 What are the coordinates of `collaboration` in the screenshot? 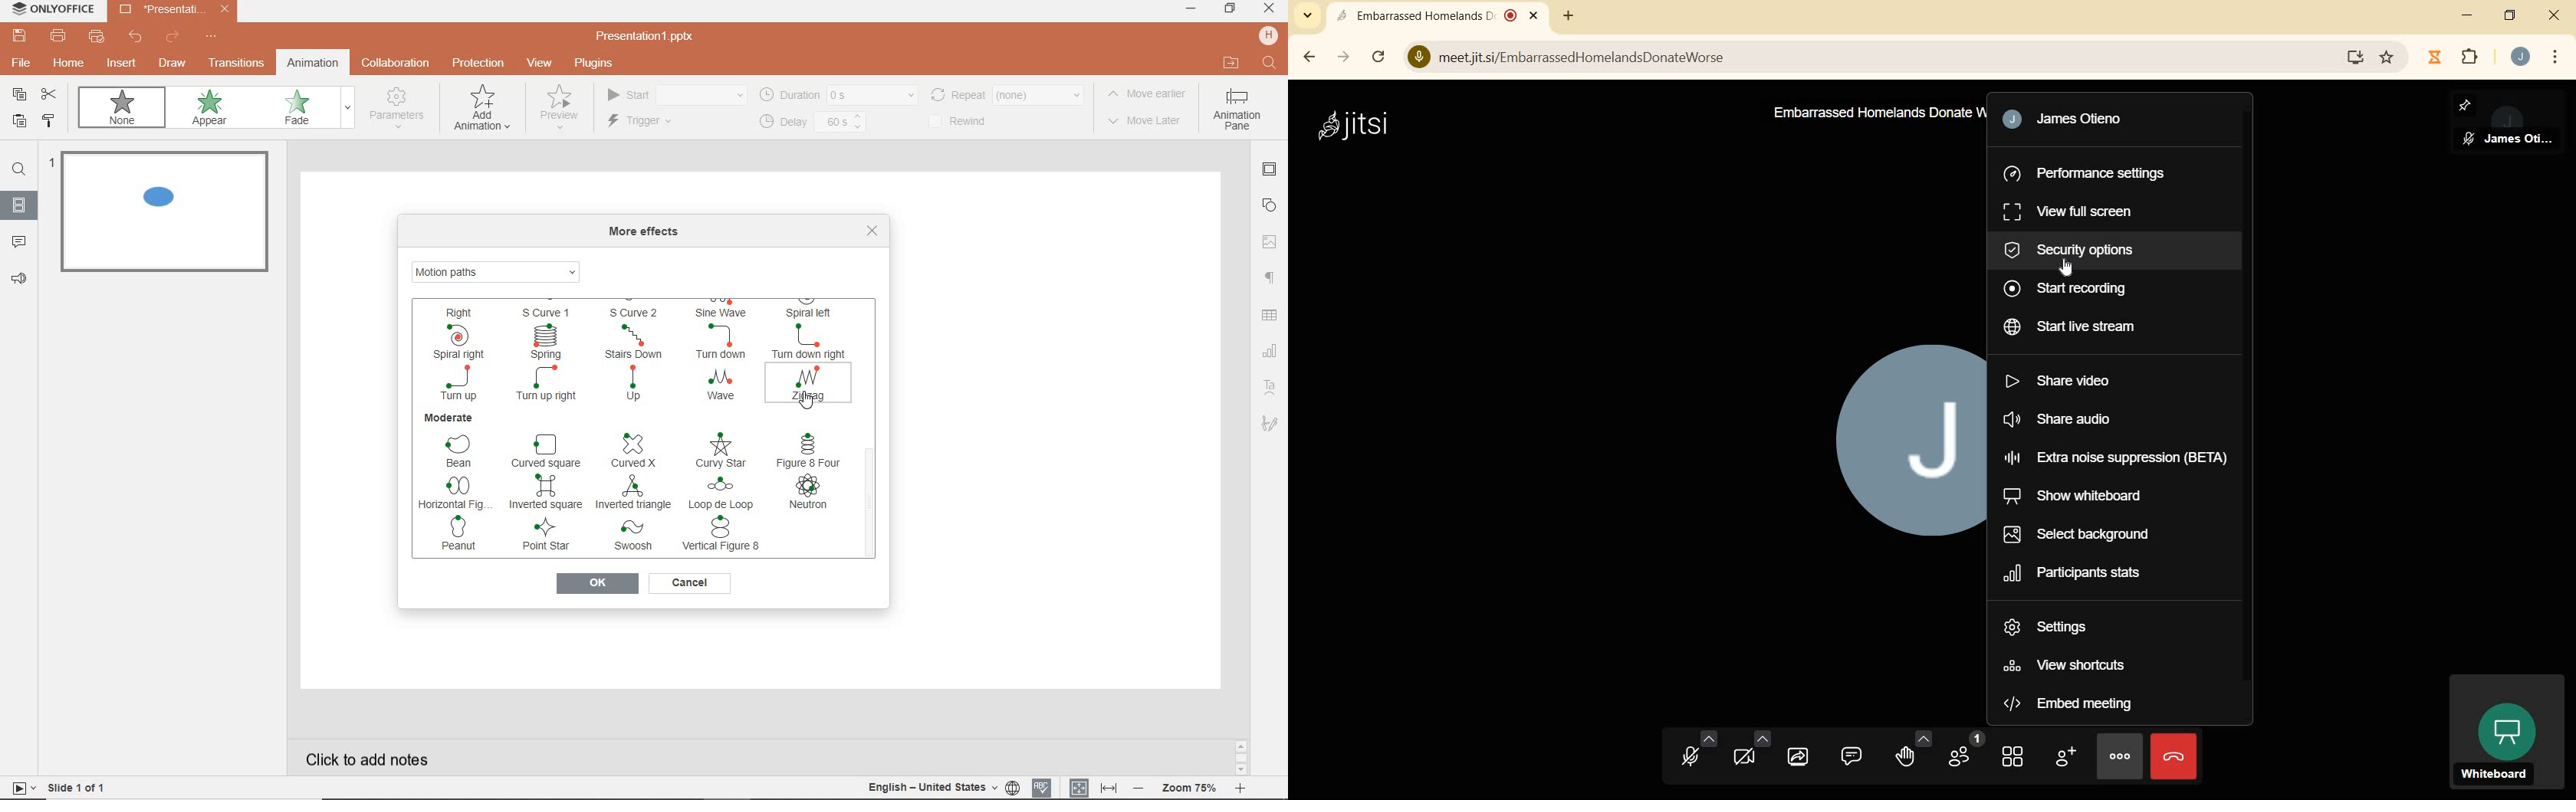 It's located at (397, 64).